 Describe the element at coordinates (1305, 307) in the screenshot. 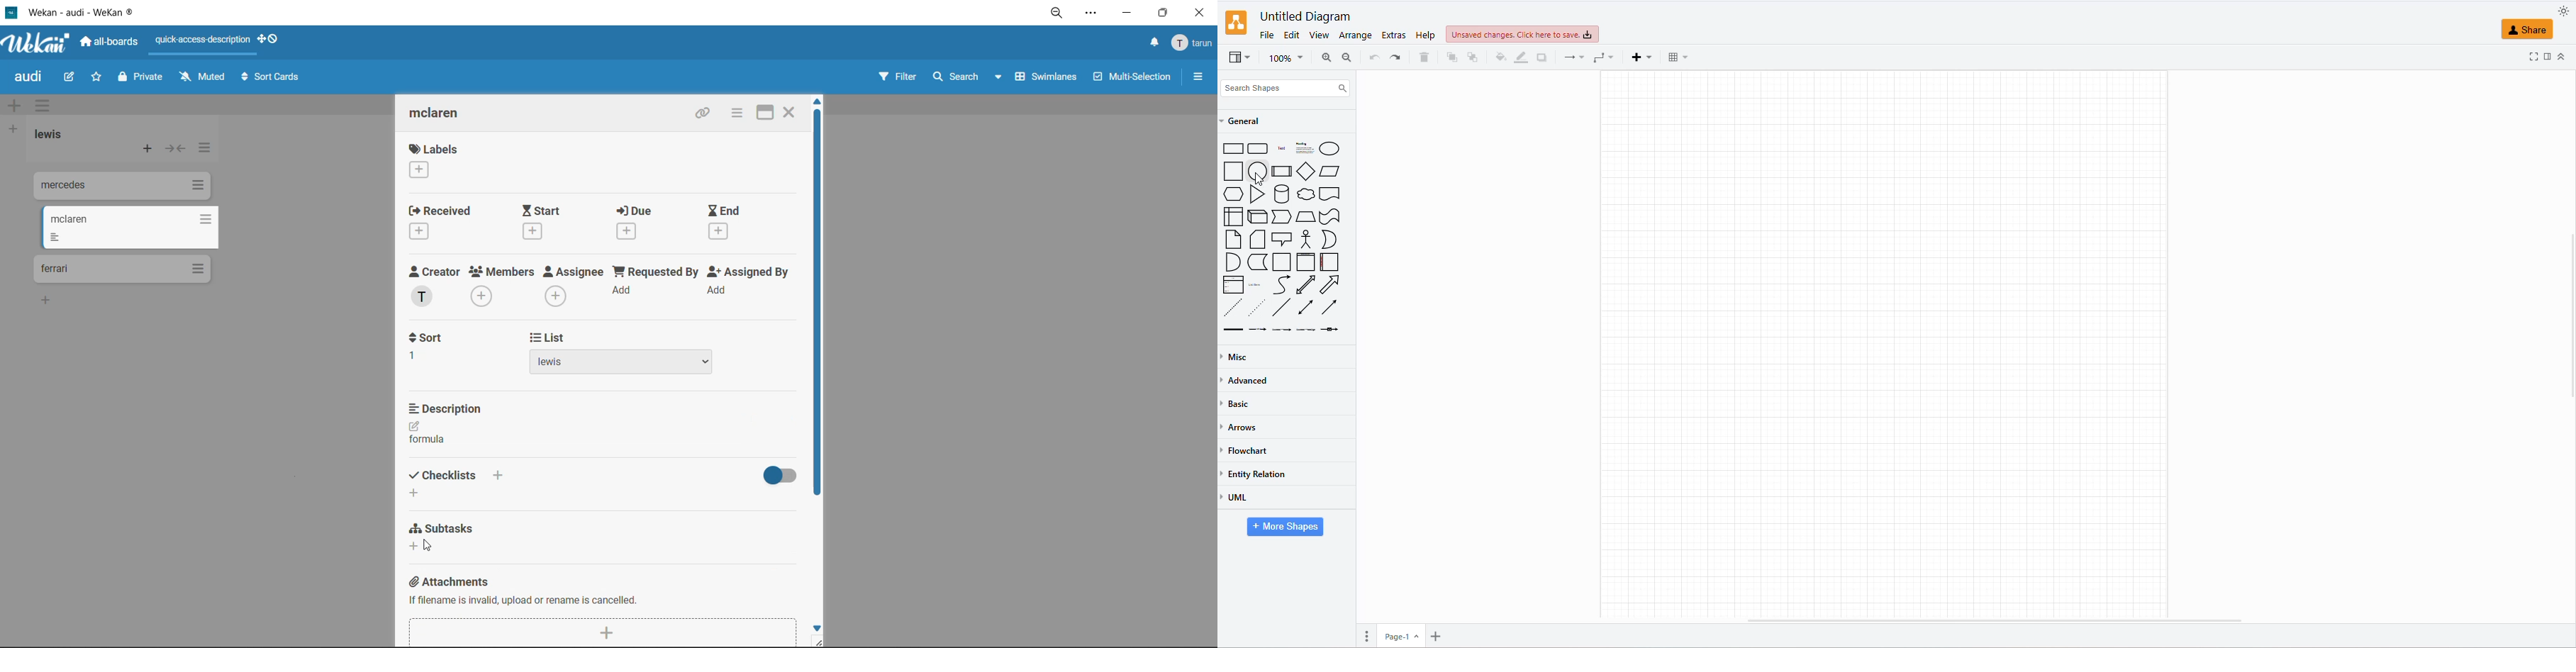

I see `BIDIRECTIONAL CONNECTOR` at that location.